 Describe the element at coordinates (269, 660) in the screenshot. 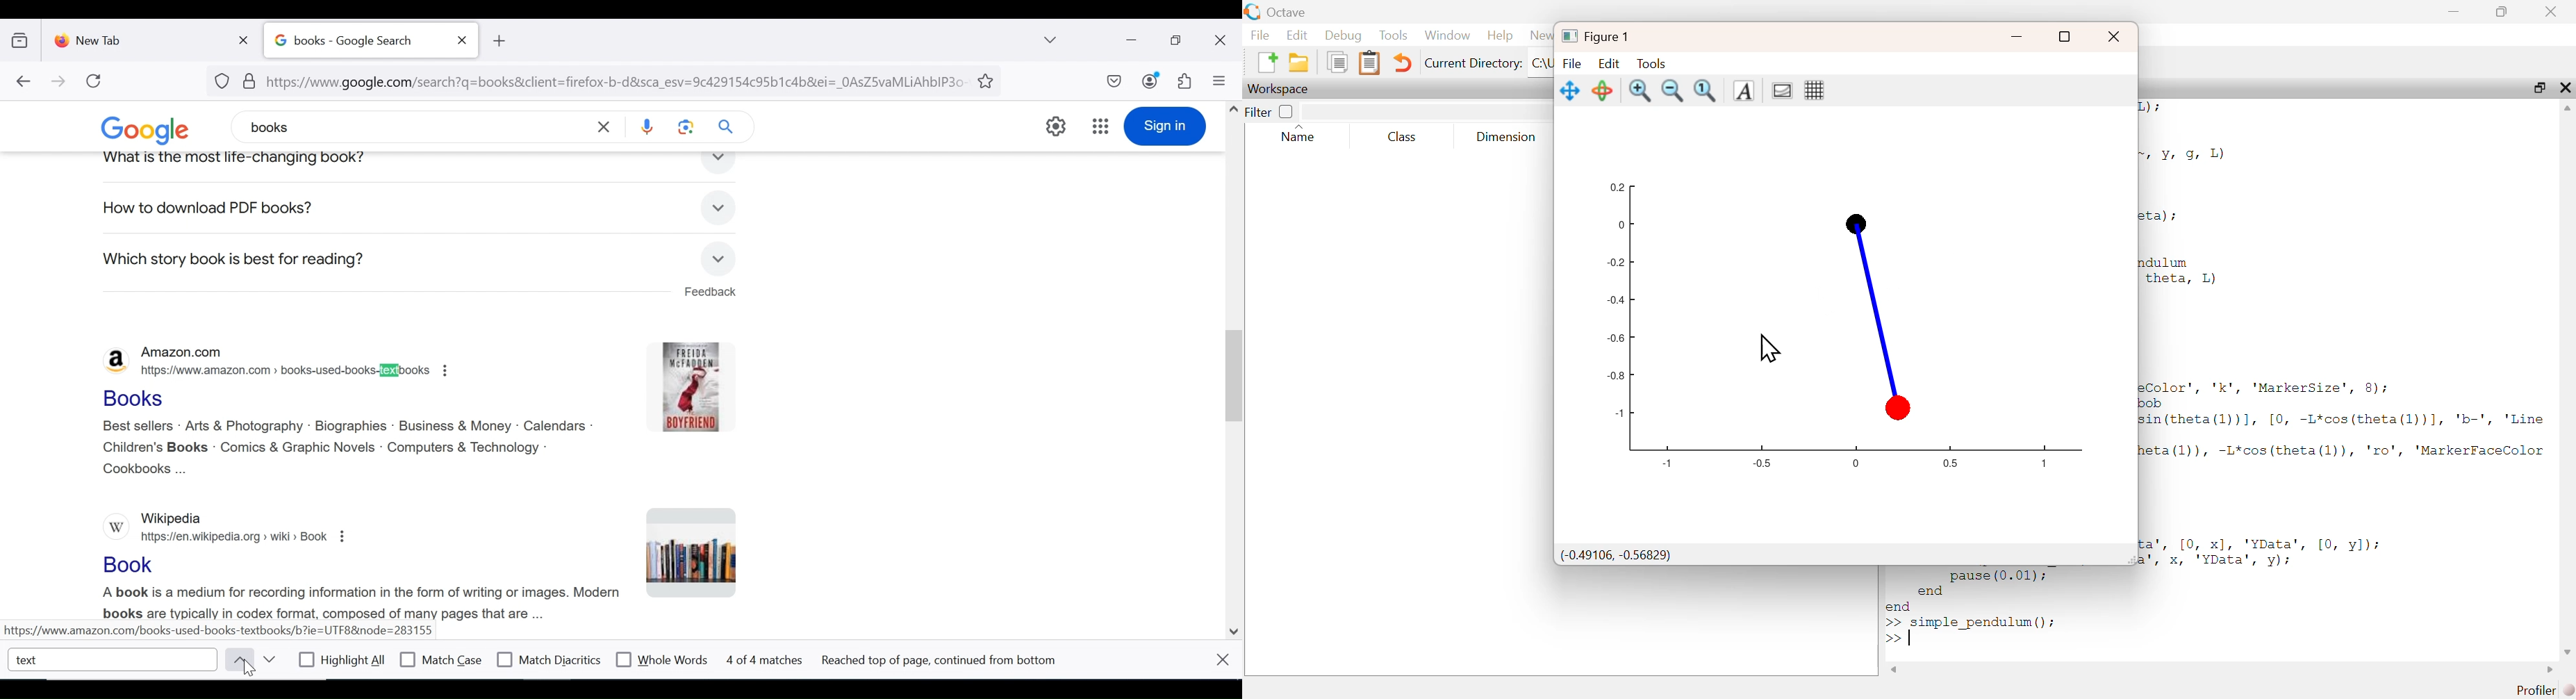

I see `next` at that location.